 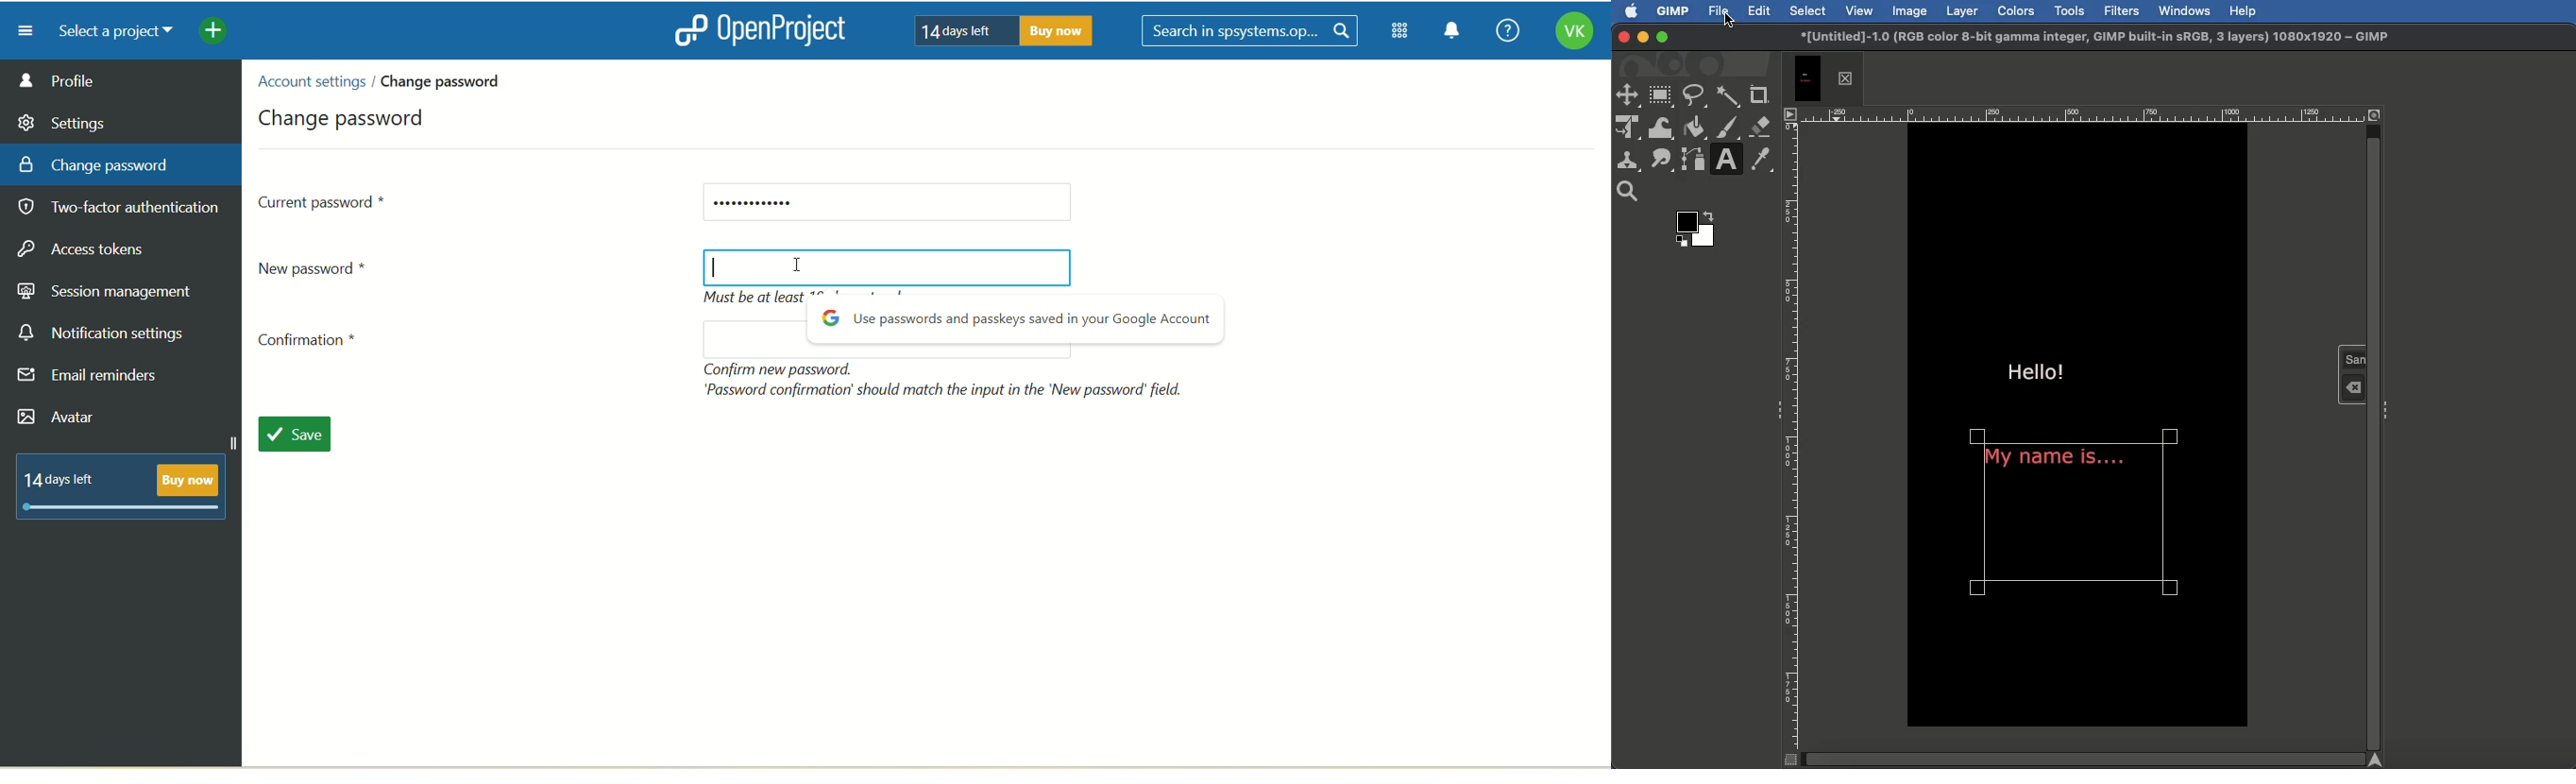 I want to click on Text tool, so click(x=2352, y=372).